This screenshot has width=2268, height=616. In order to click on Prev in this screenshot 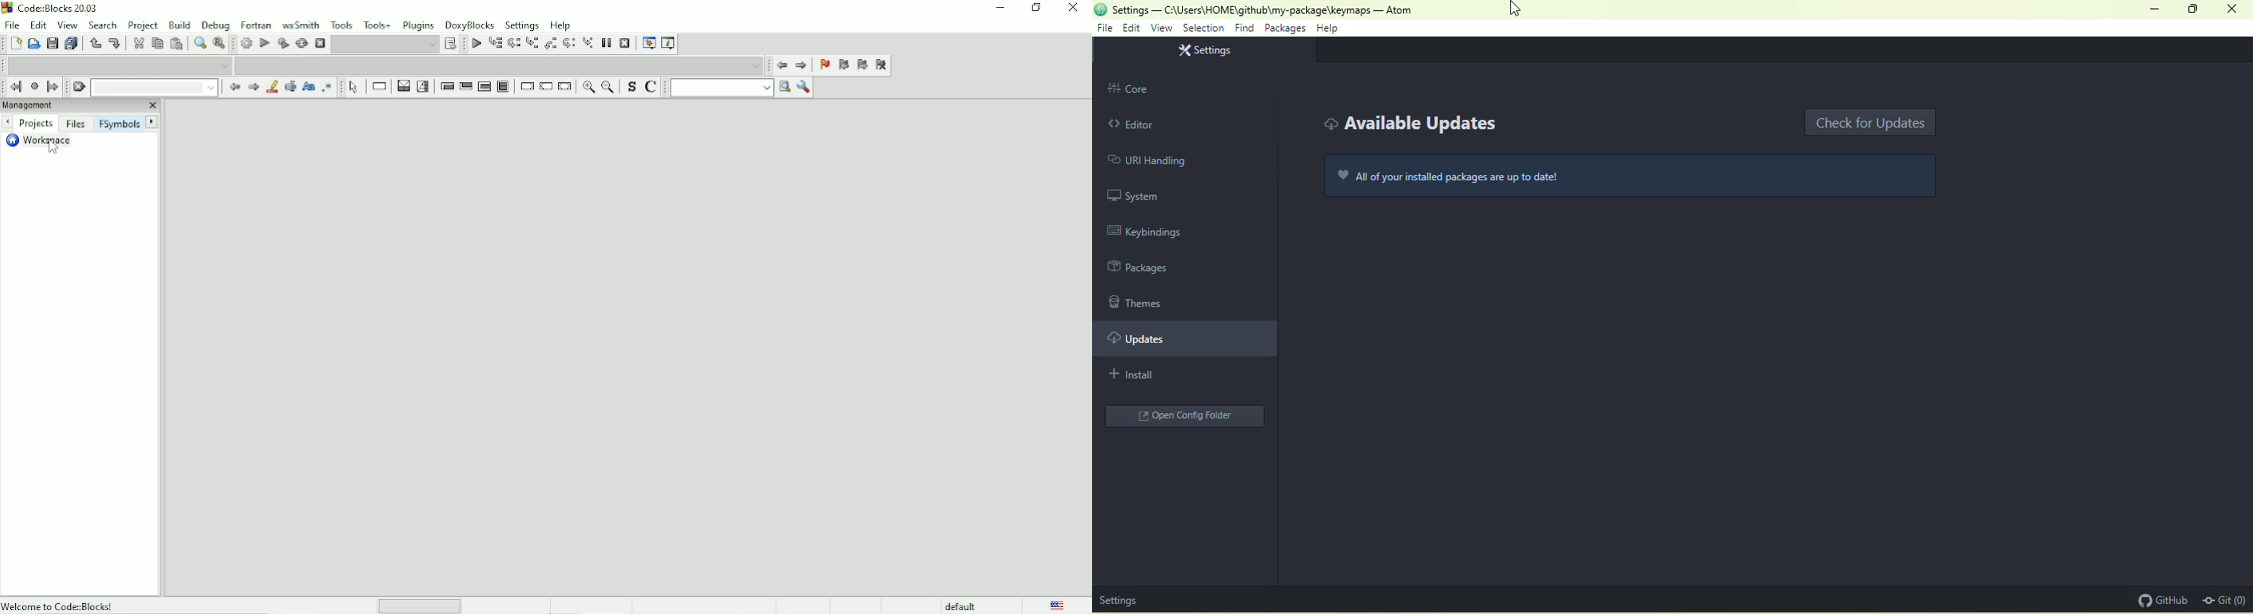, I will do `click(235, 88)`.